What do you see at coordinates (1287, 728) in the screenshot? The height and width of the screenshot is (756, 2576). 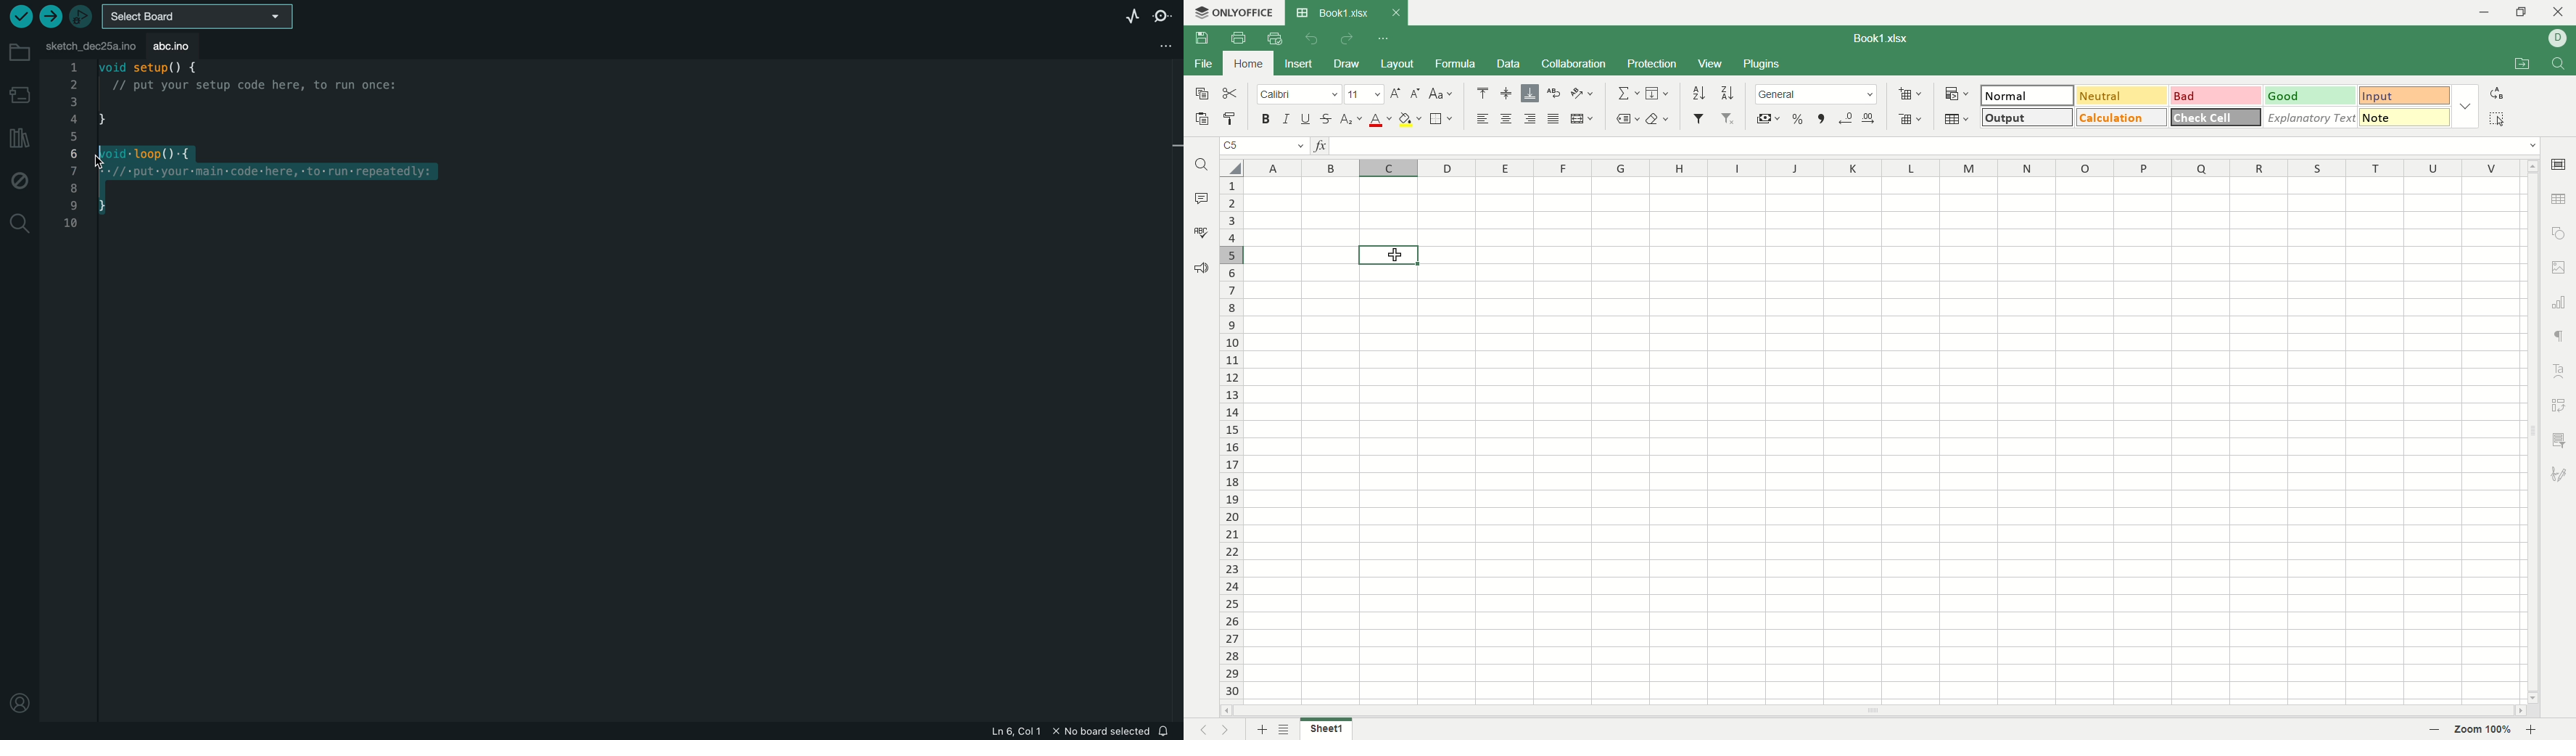 I see `sheet list` at bounding box center [1287, 728].